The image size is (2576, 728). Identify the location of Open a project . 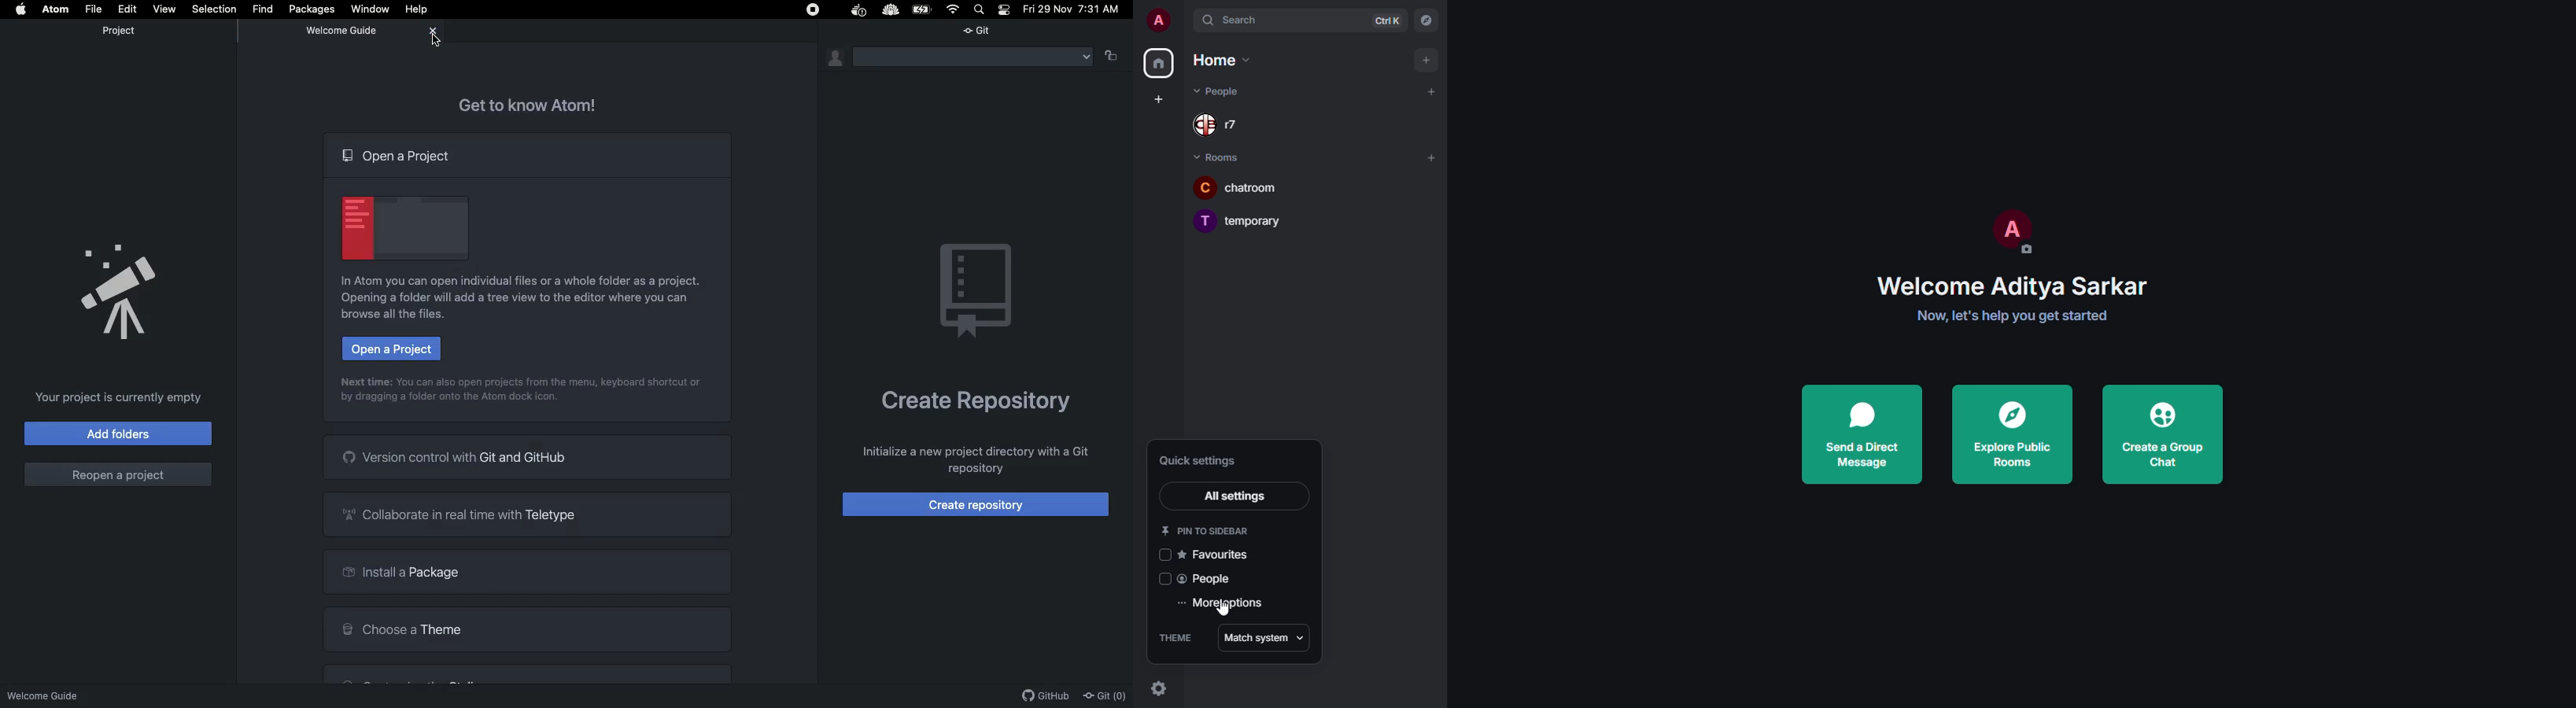
(394, 348).